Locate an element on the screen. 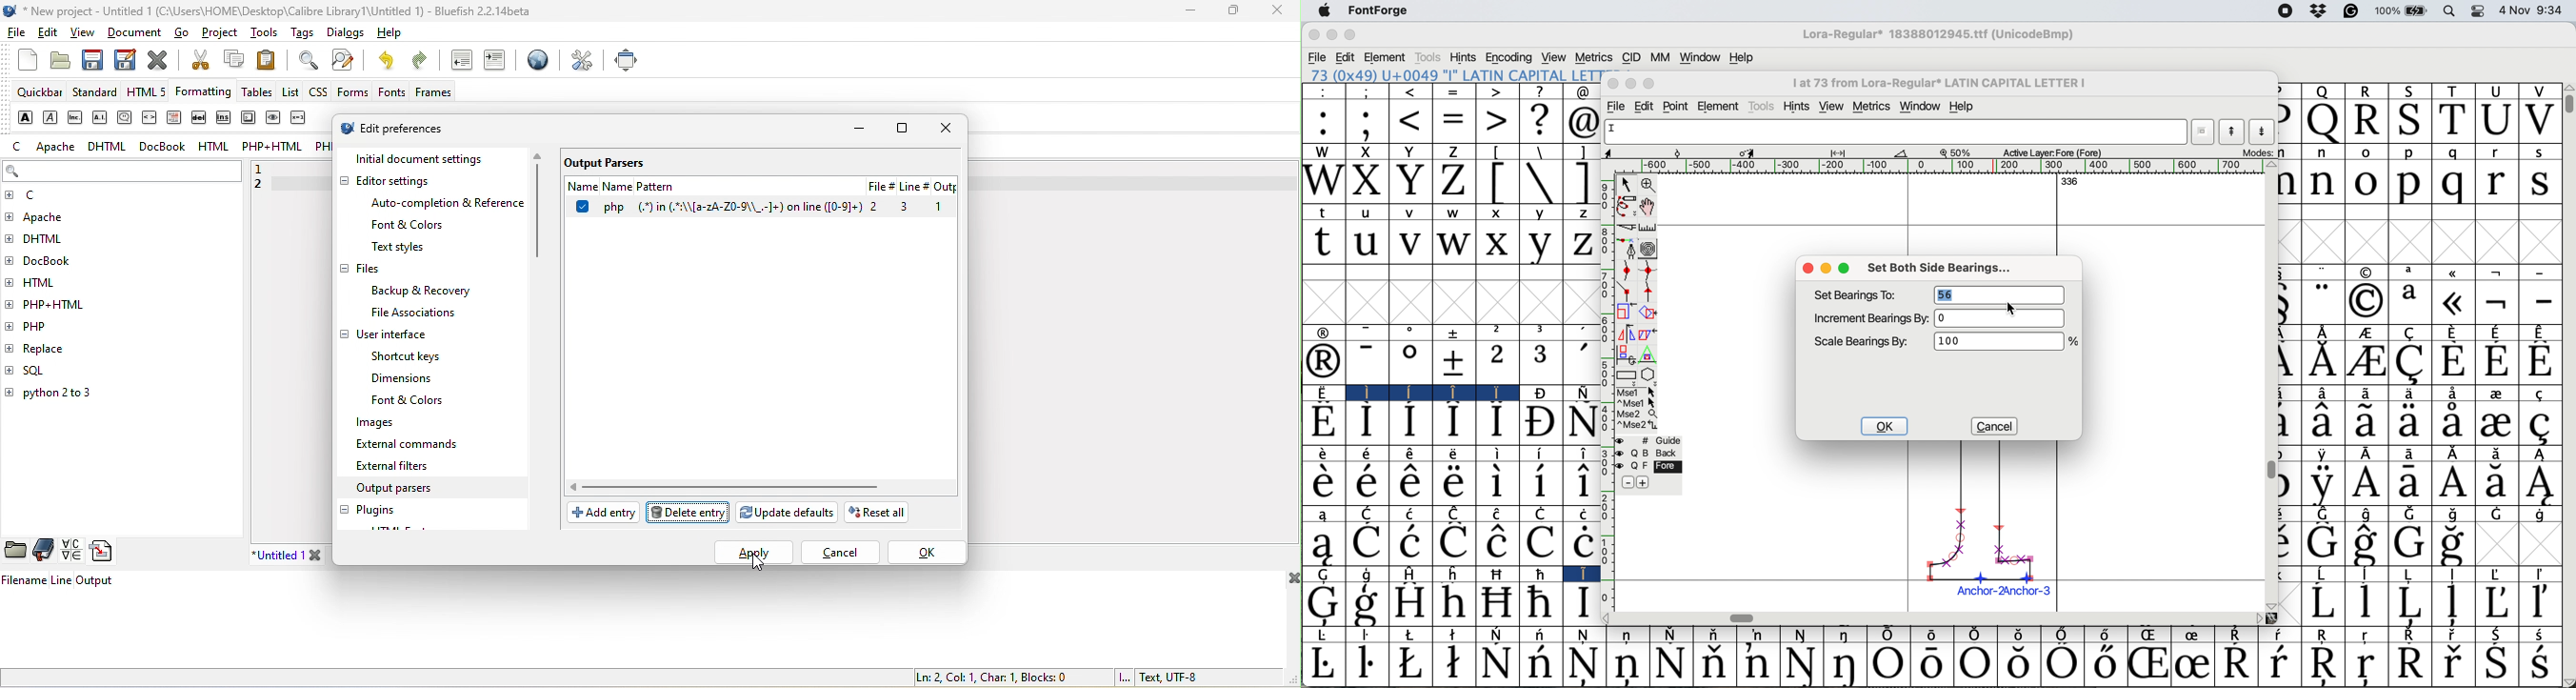 Image resolution: width=2576 pixels, height=700 pixels. metrics is located at coordinates (1593, 58).